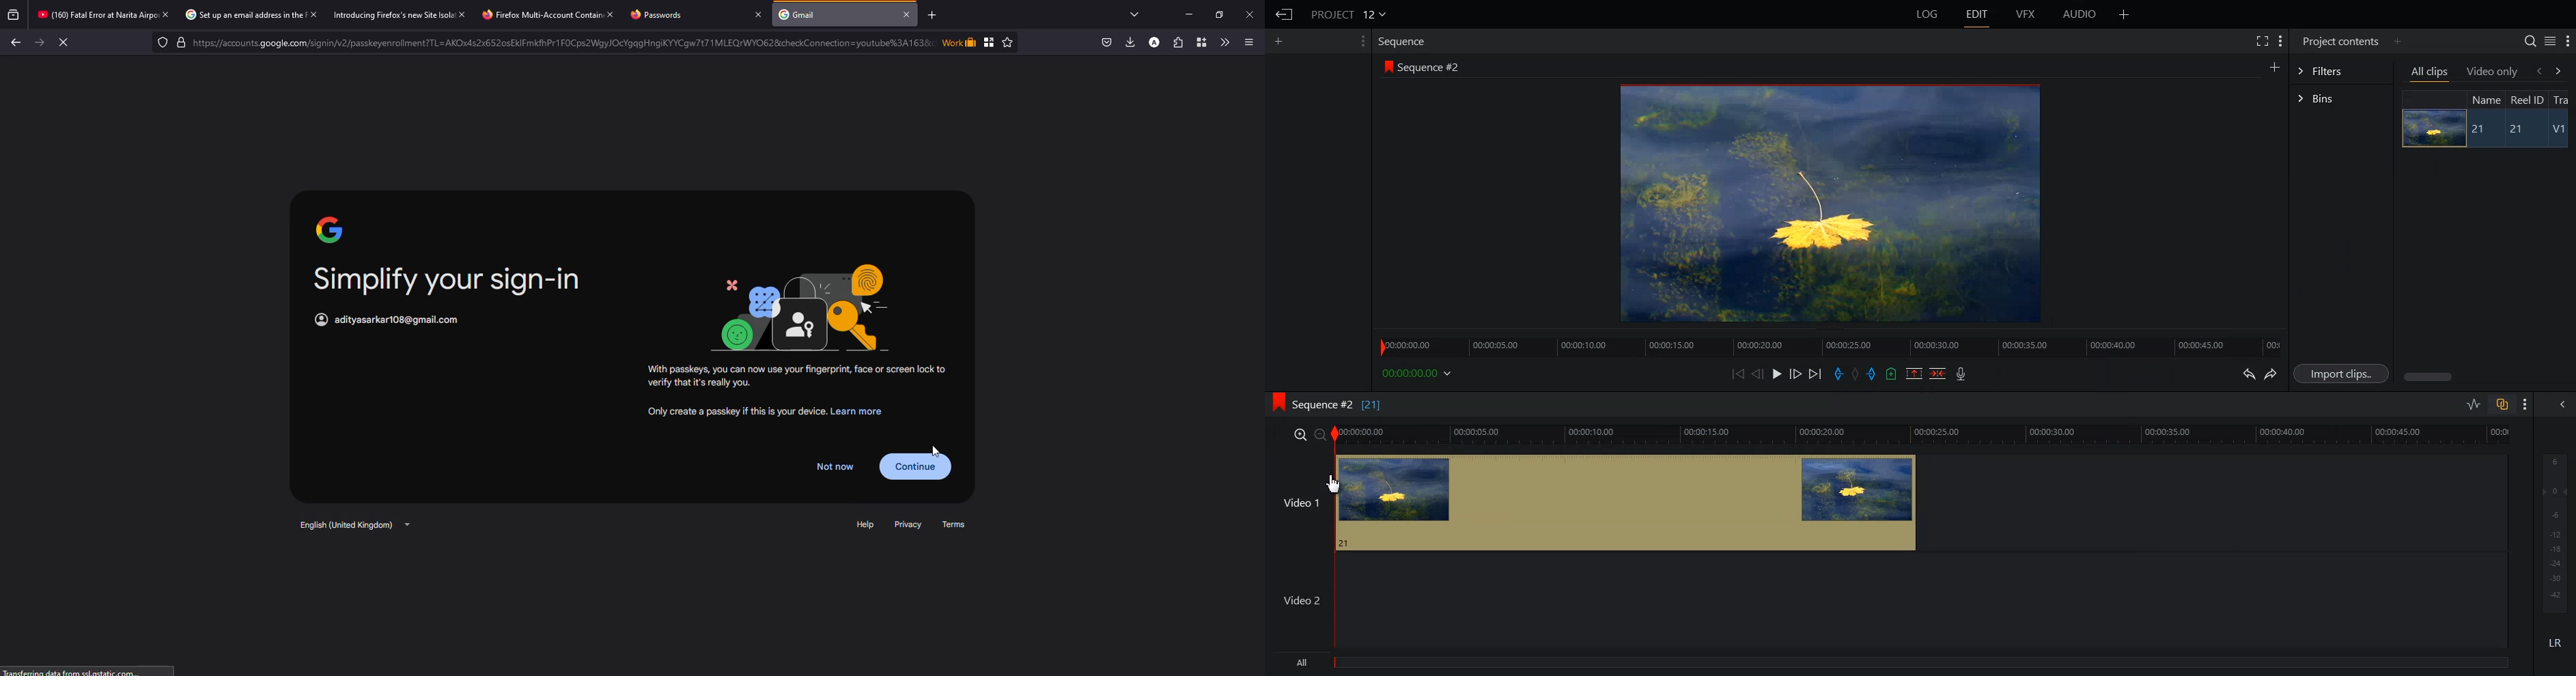  Describe the element at coordinates (864, 524) in the screenshot. I see `help` at that location.